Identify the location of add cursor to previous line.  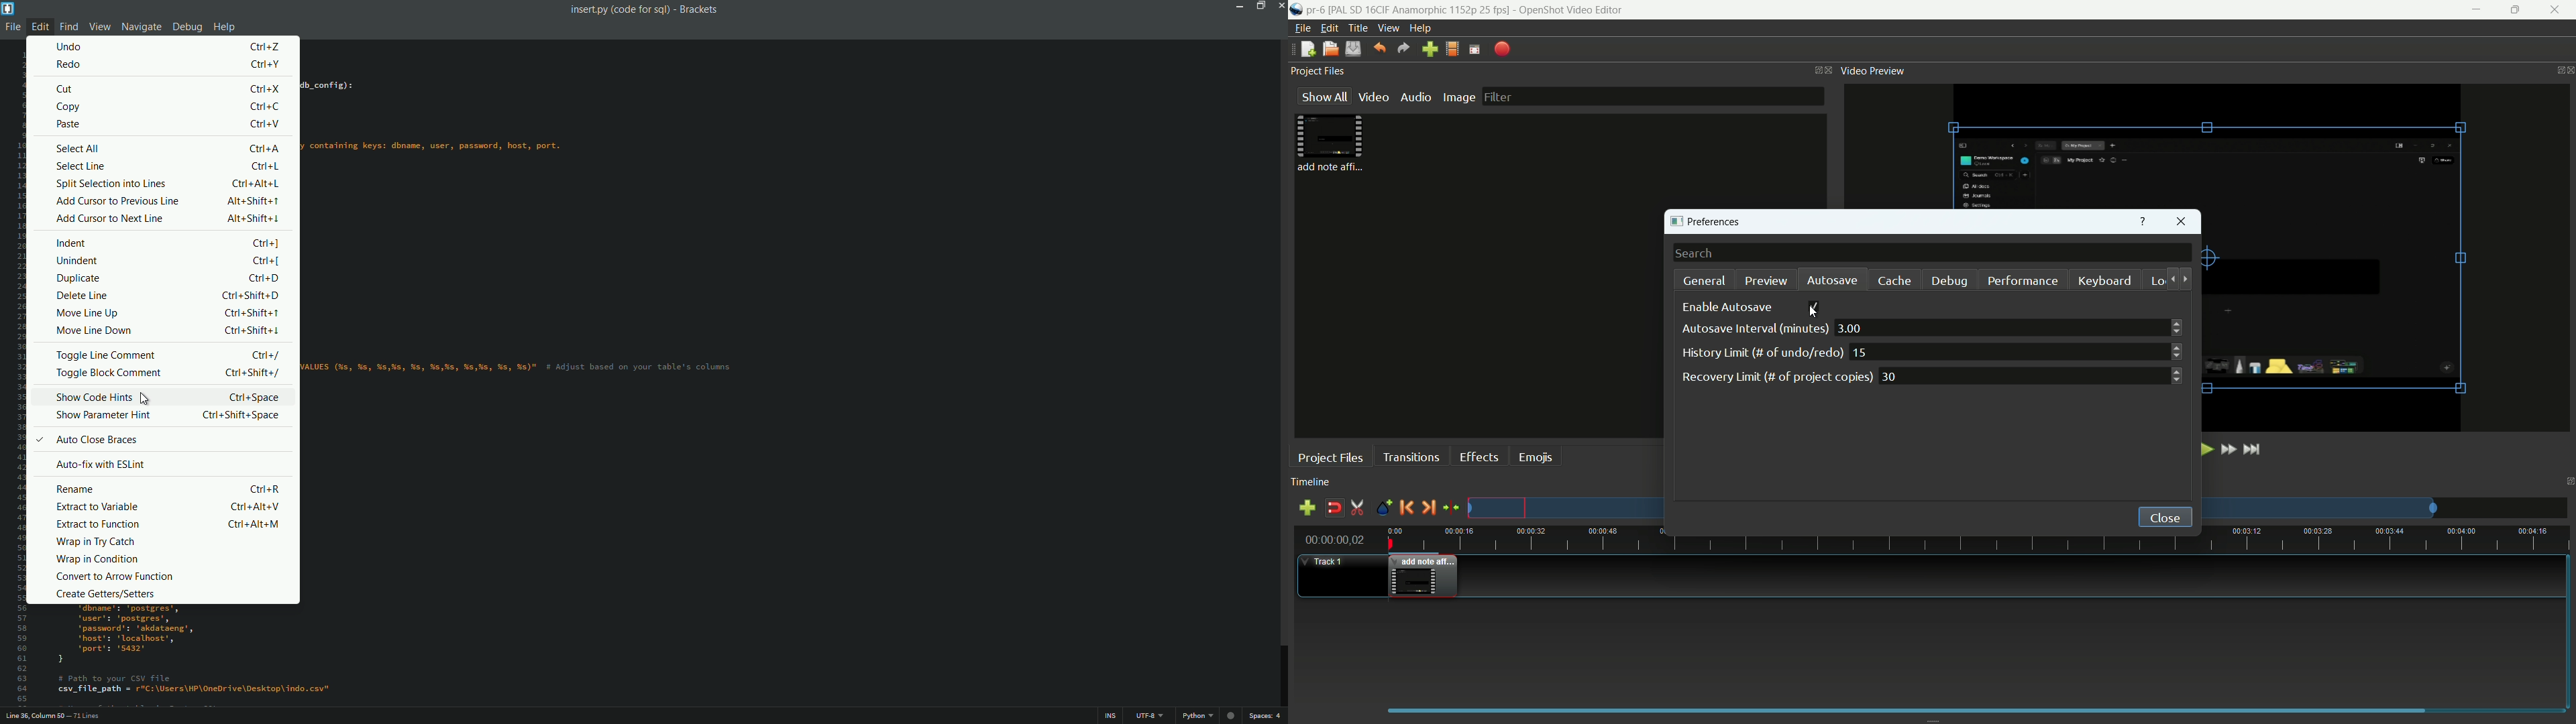
(115, 200).